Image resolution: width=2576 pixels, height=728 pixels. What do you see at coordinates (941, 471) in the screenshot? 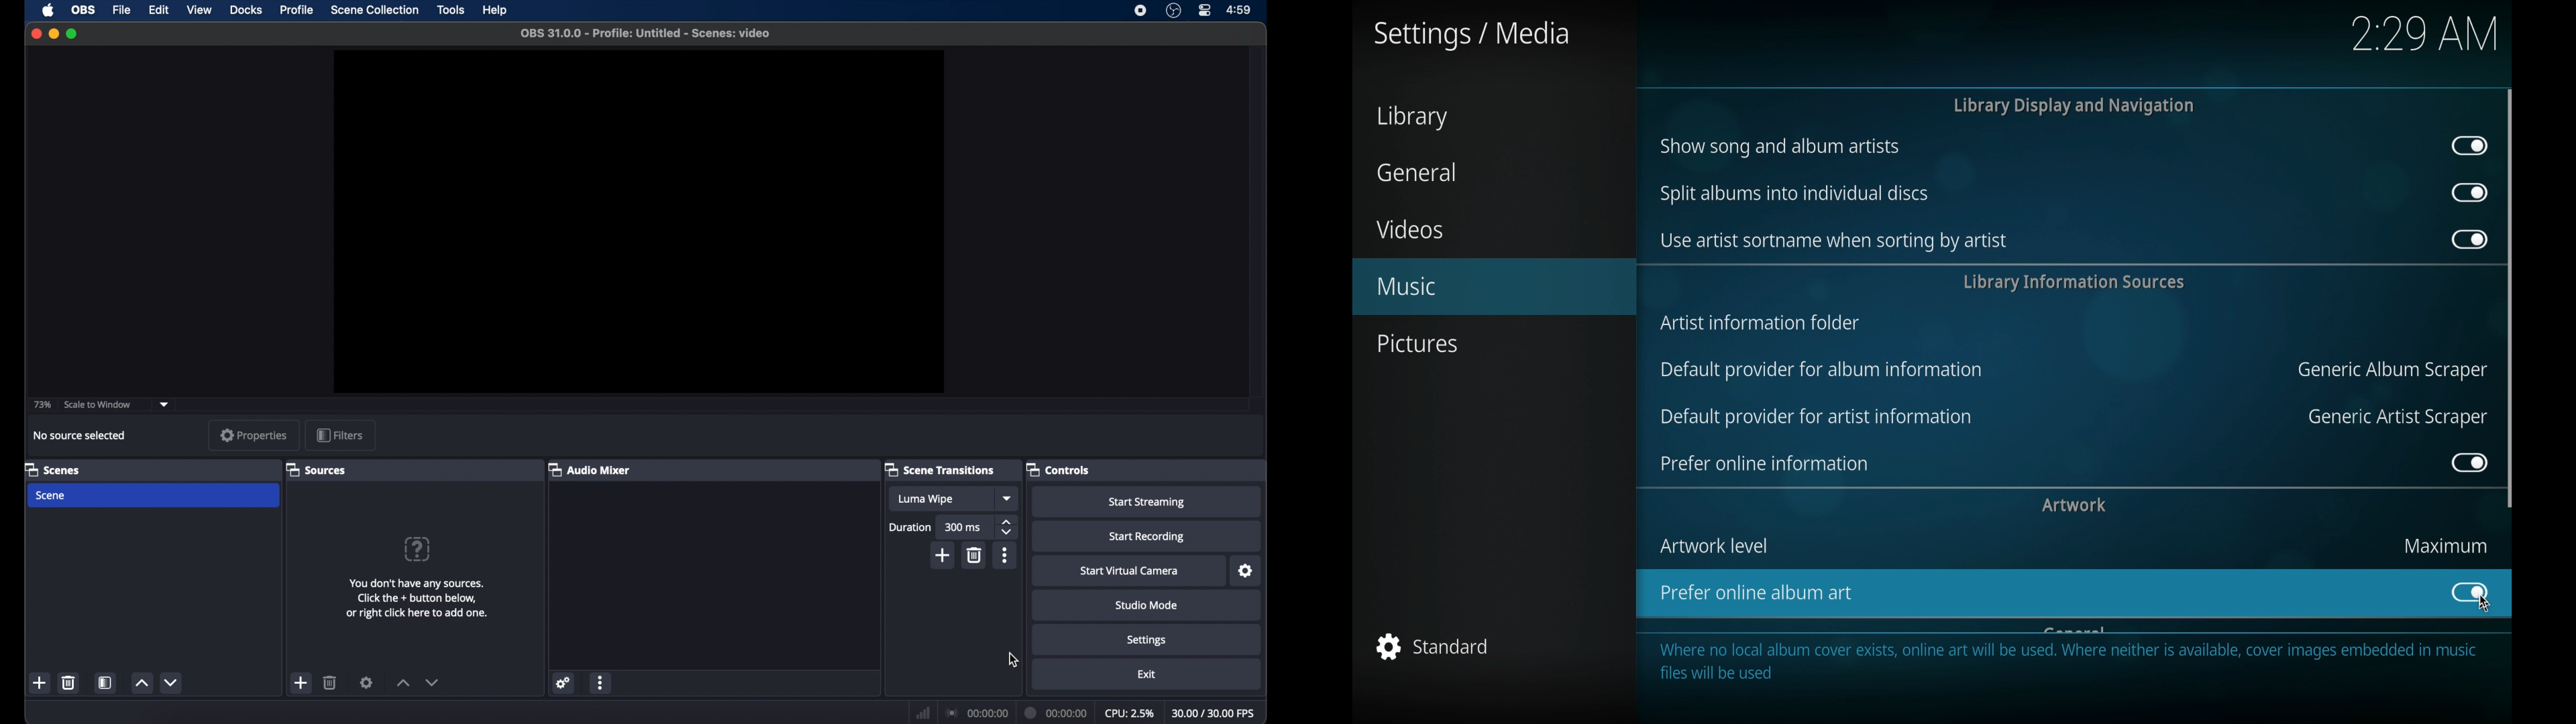
I see `scene transitions` at bounding box center [941, 471].